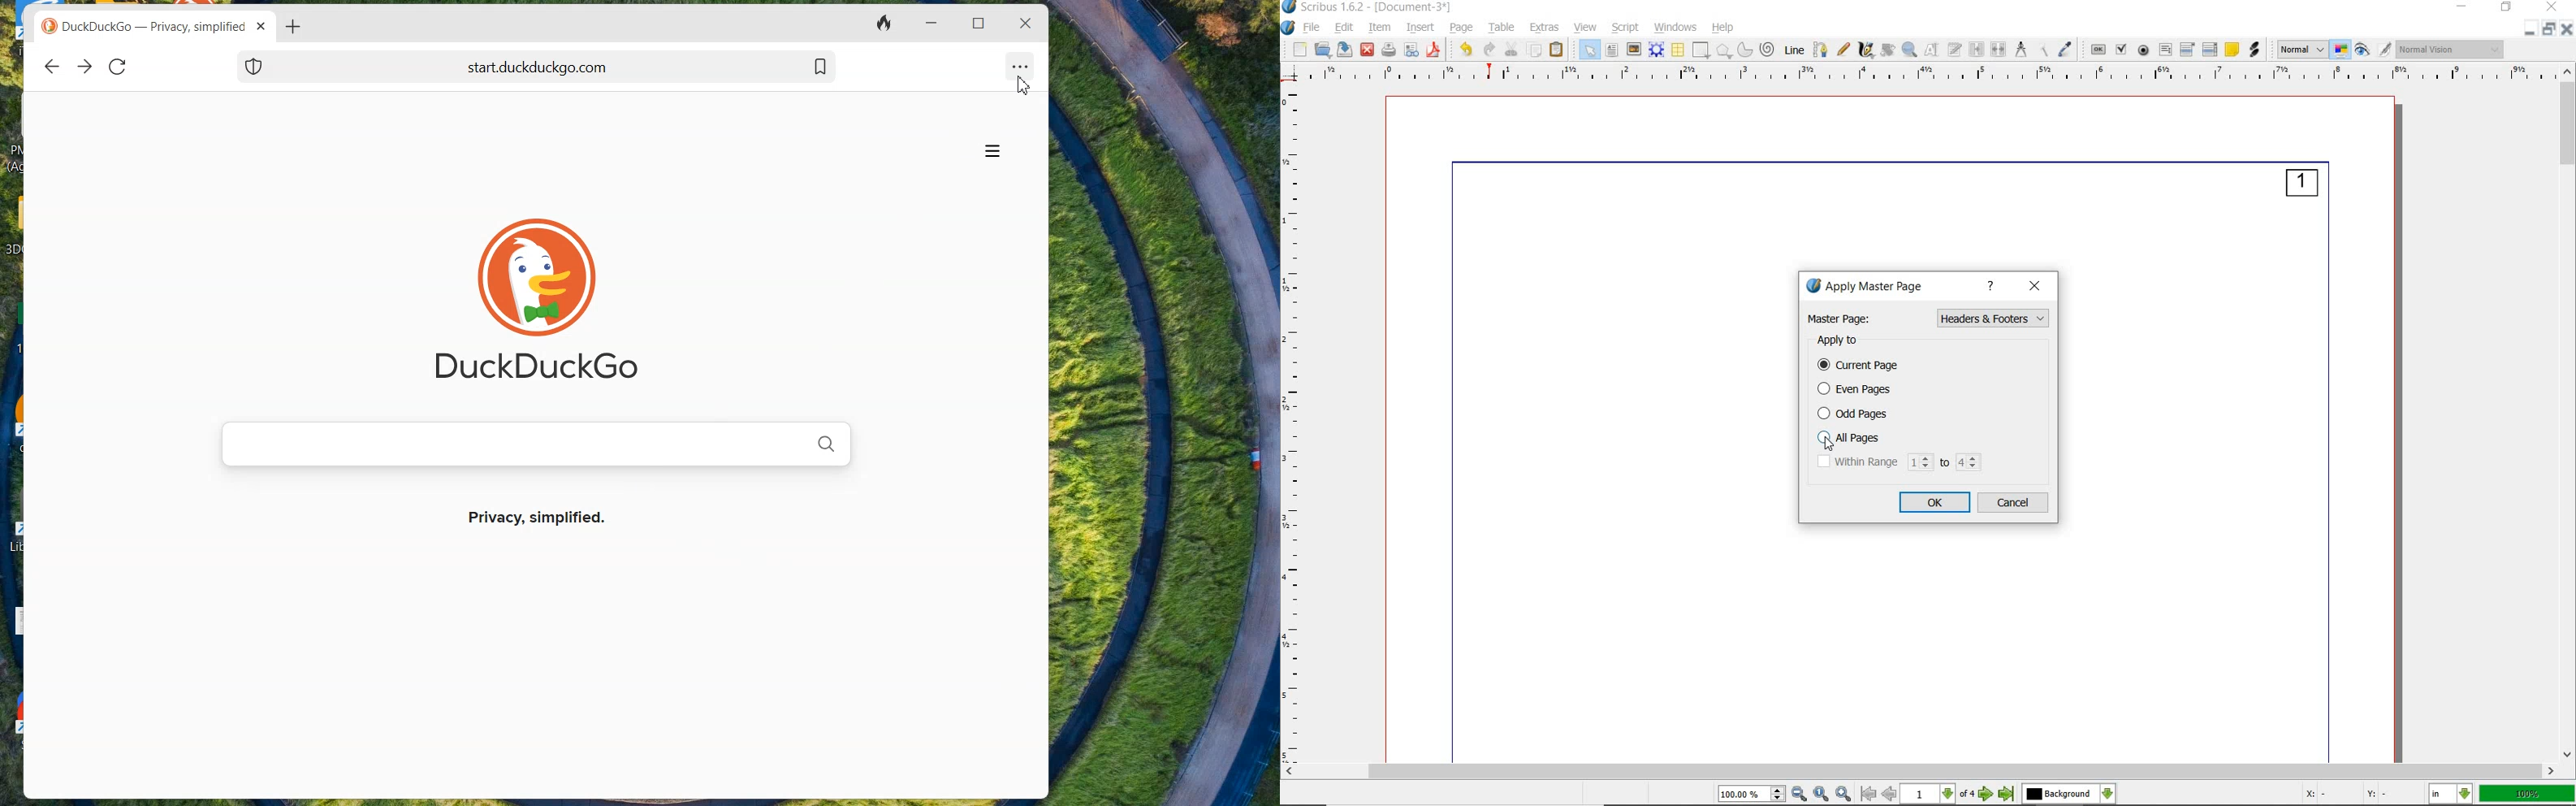 The image size is (2576, 812). What do you see at coordinates (2098, 49) in the screenshot?
I see `pdf push button` at bounding box center [2098, 49].